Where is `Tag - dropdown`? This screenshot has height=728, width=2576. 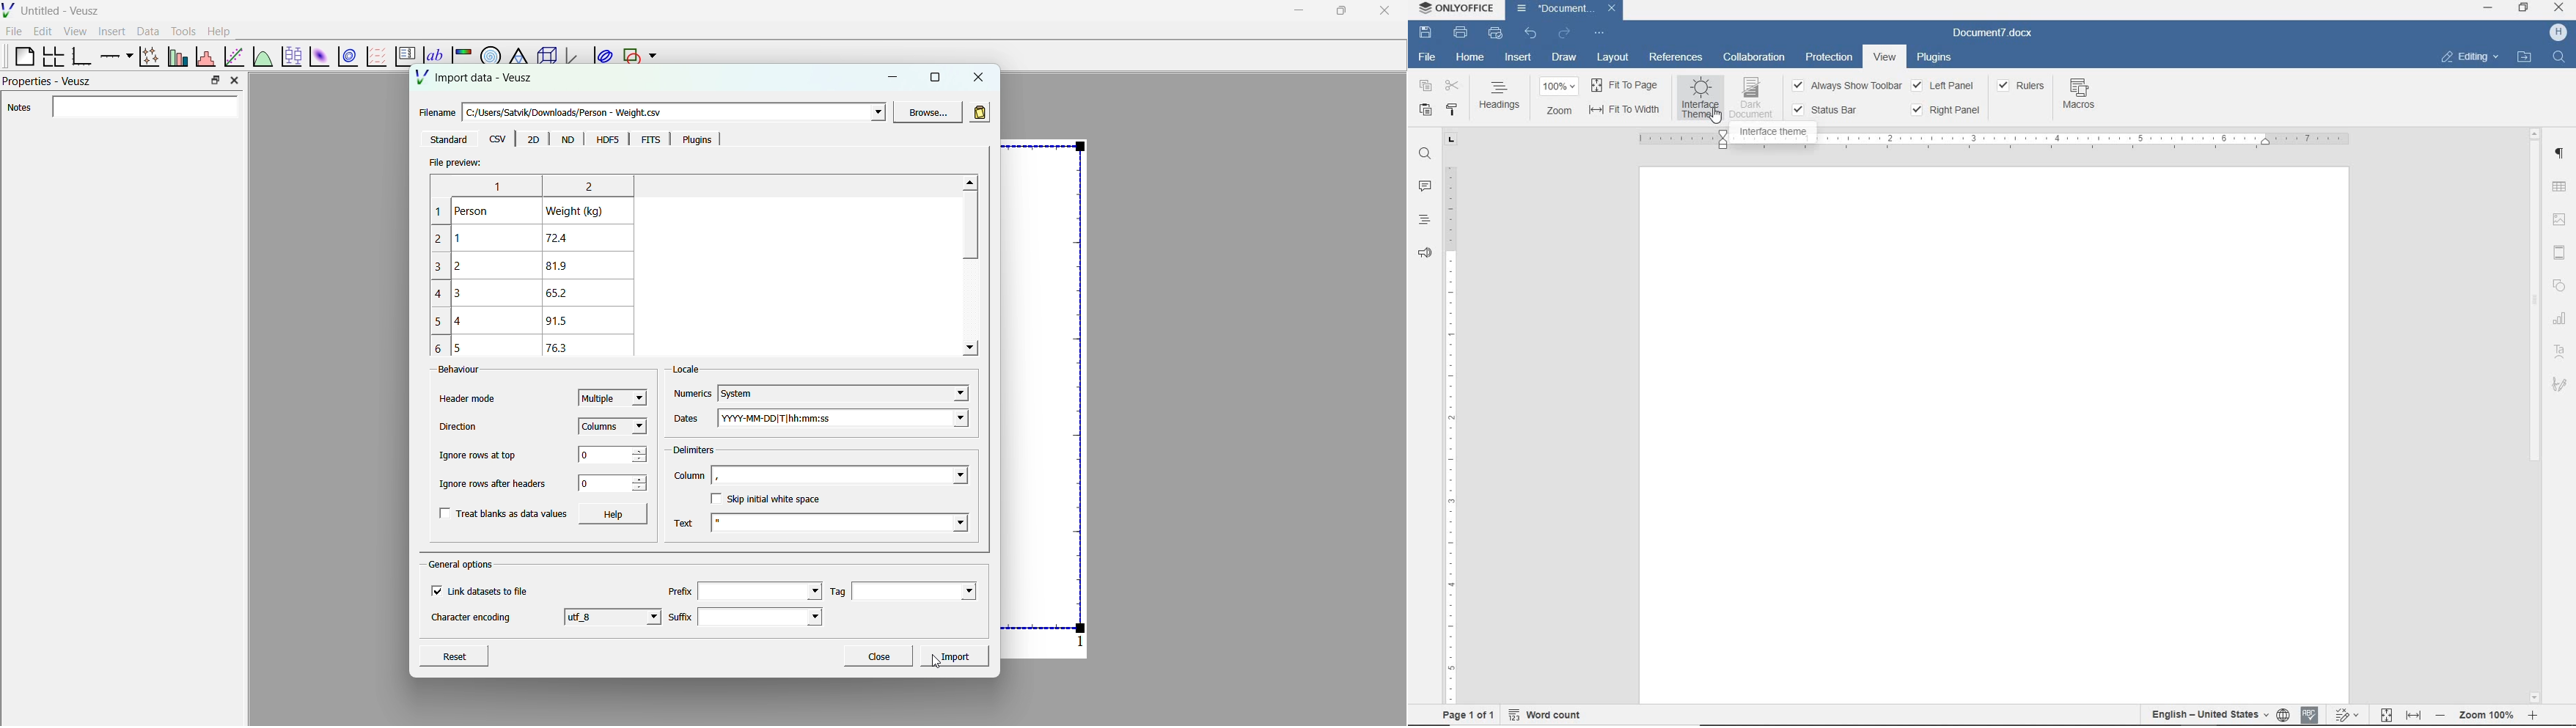
Tag - dropdown is located at coordinates (921, 590).